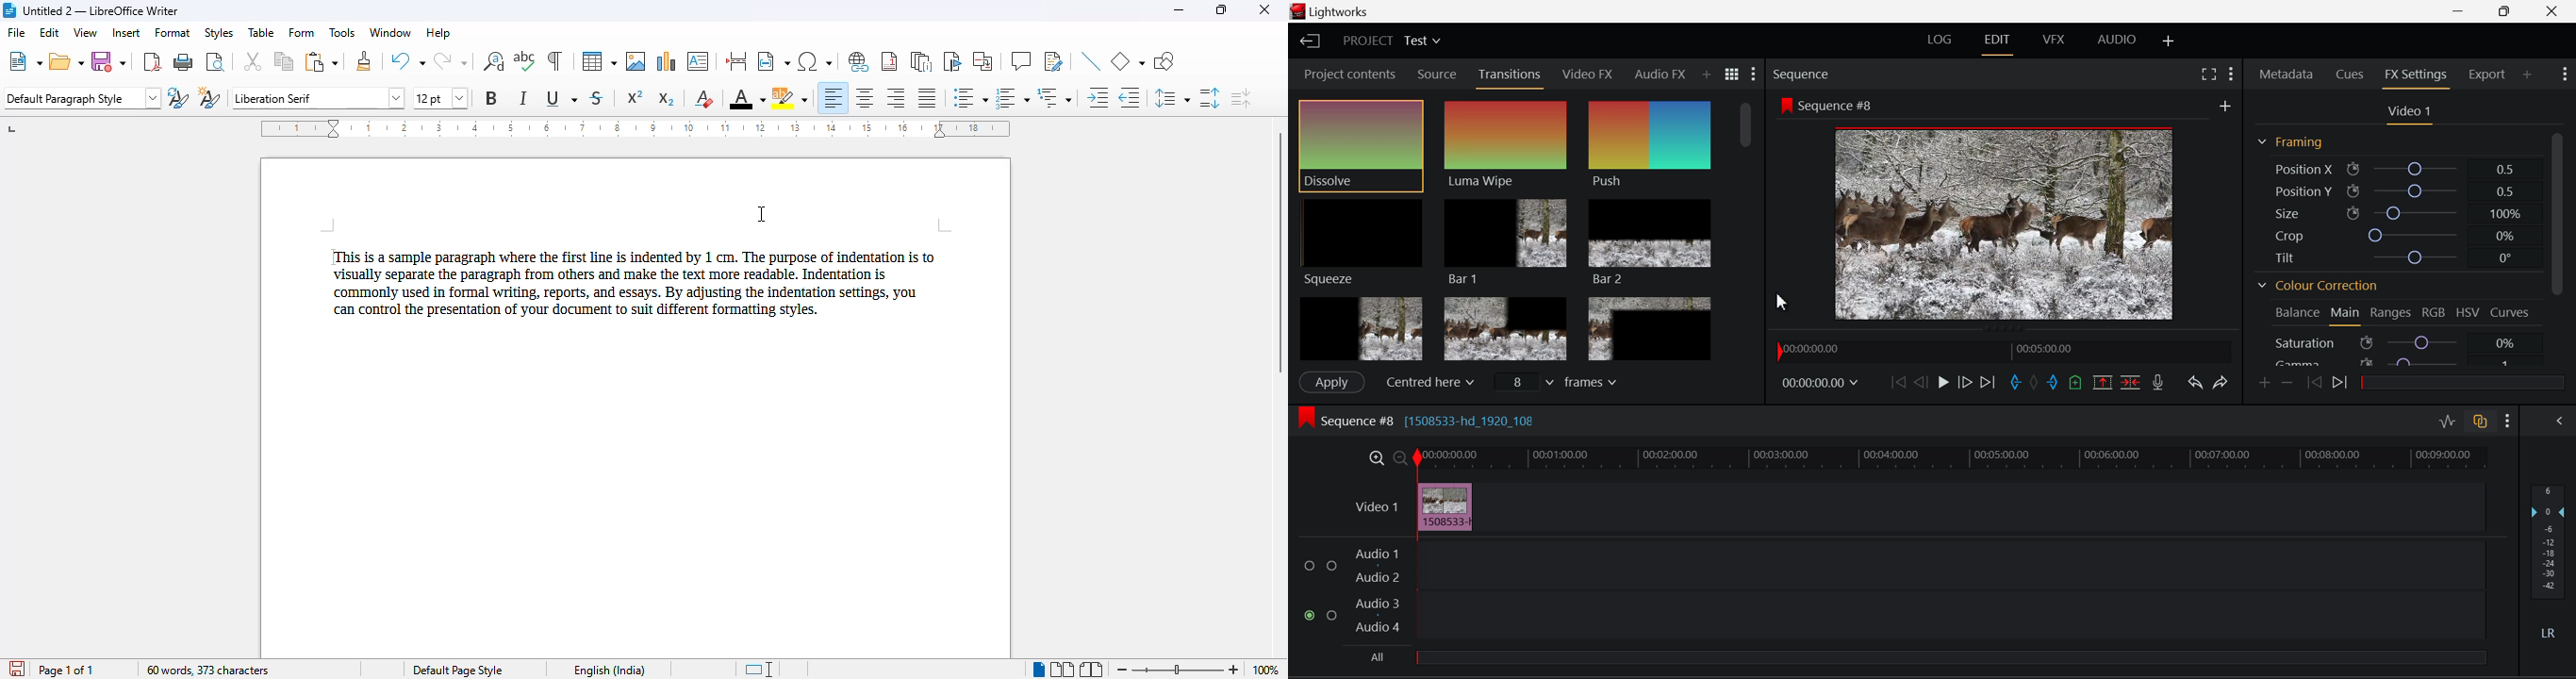  Describe the element at coordinates (2447, 421) in the screenshot. I see `Toggle Audio Levels Editing` at that location.